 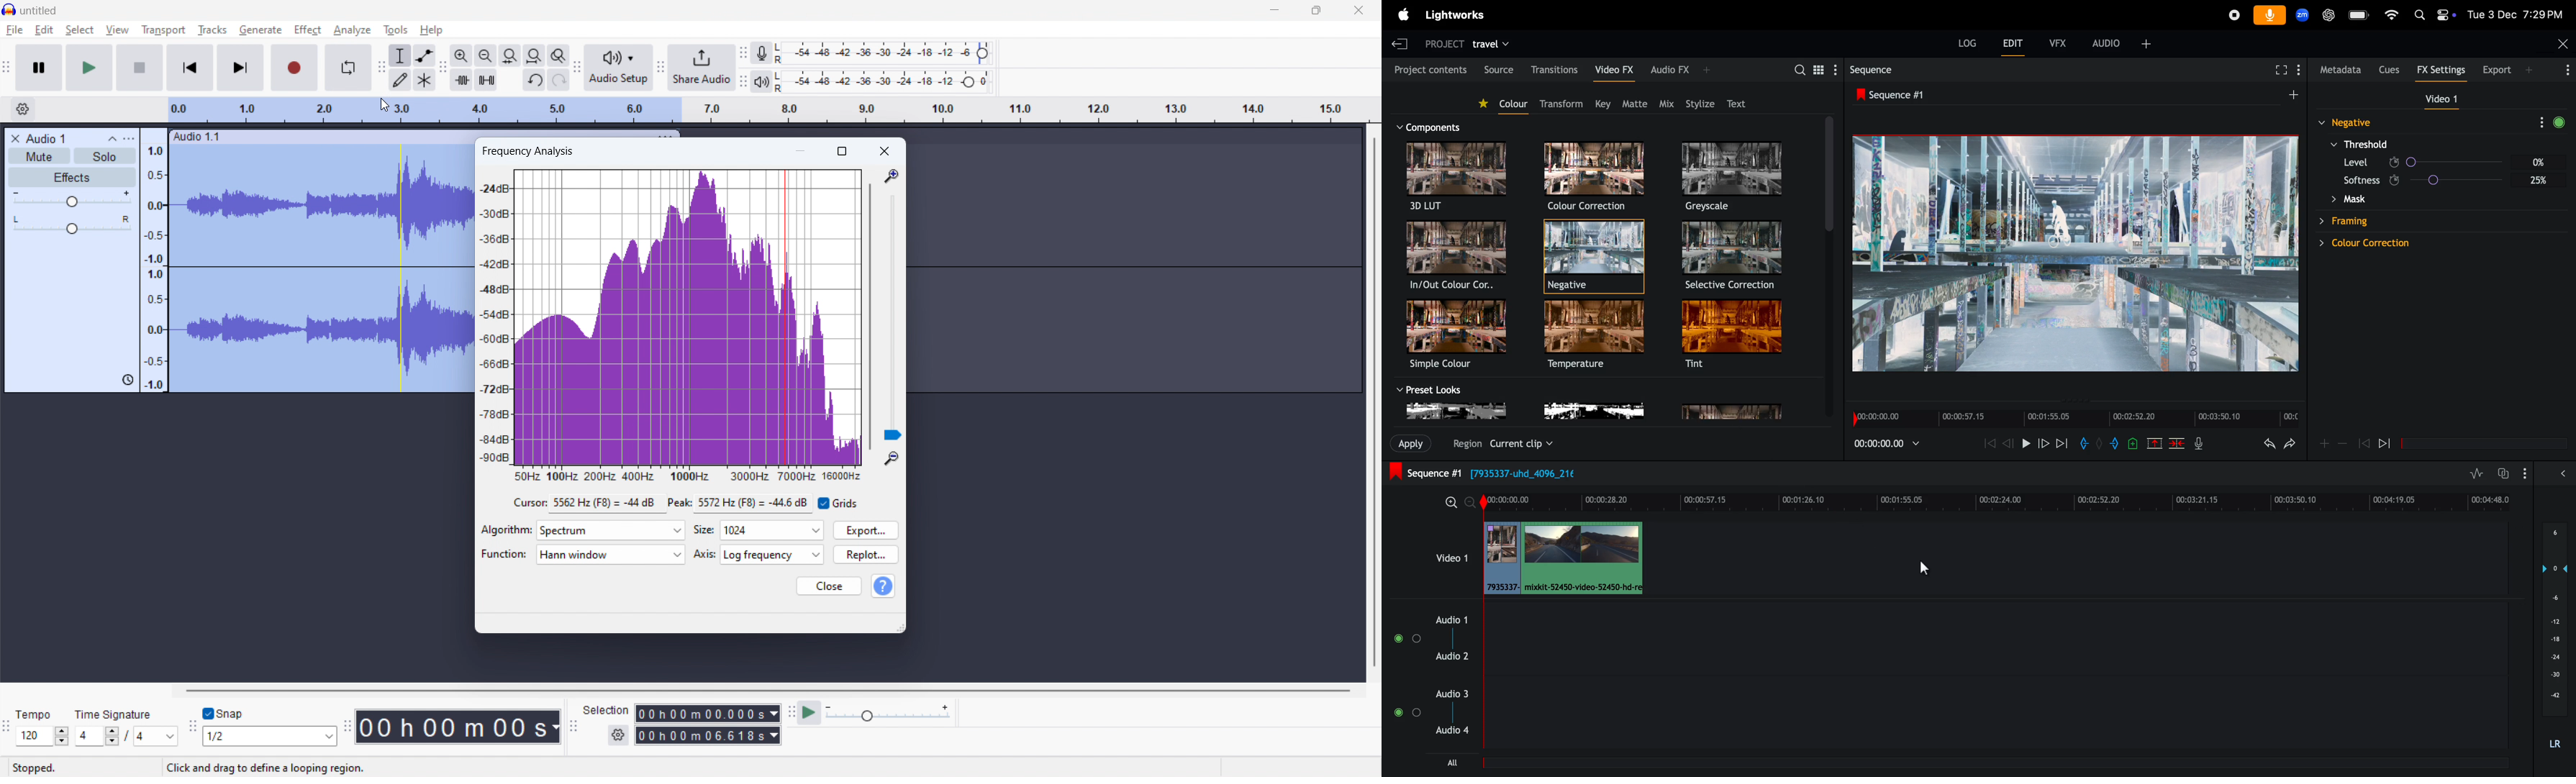 What do you see at coordinates (73, 199) in the screenshot?
I see `gain` at bounding box center [73, 199].